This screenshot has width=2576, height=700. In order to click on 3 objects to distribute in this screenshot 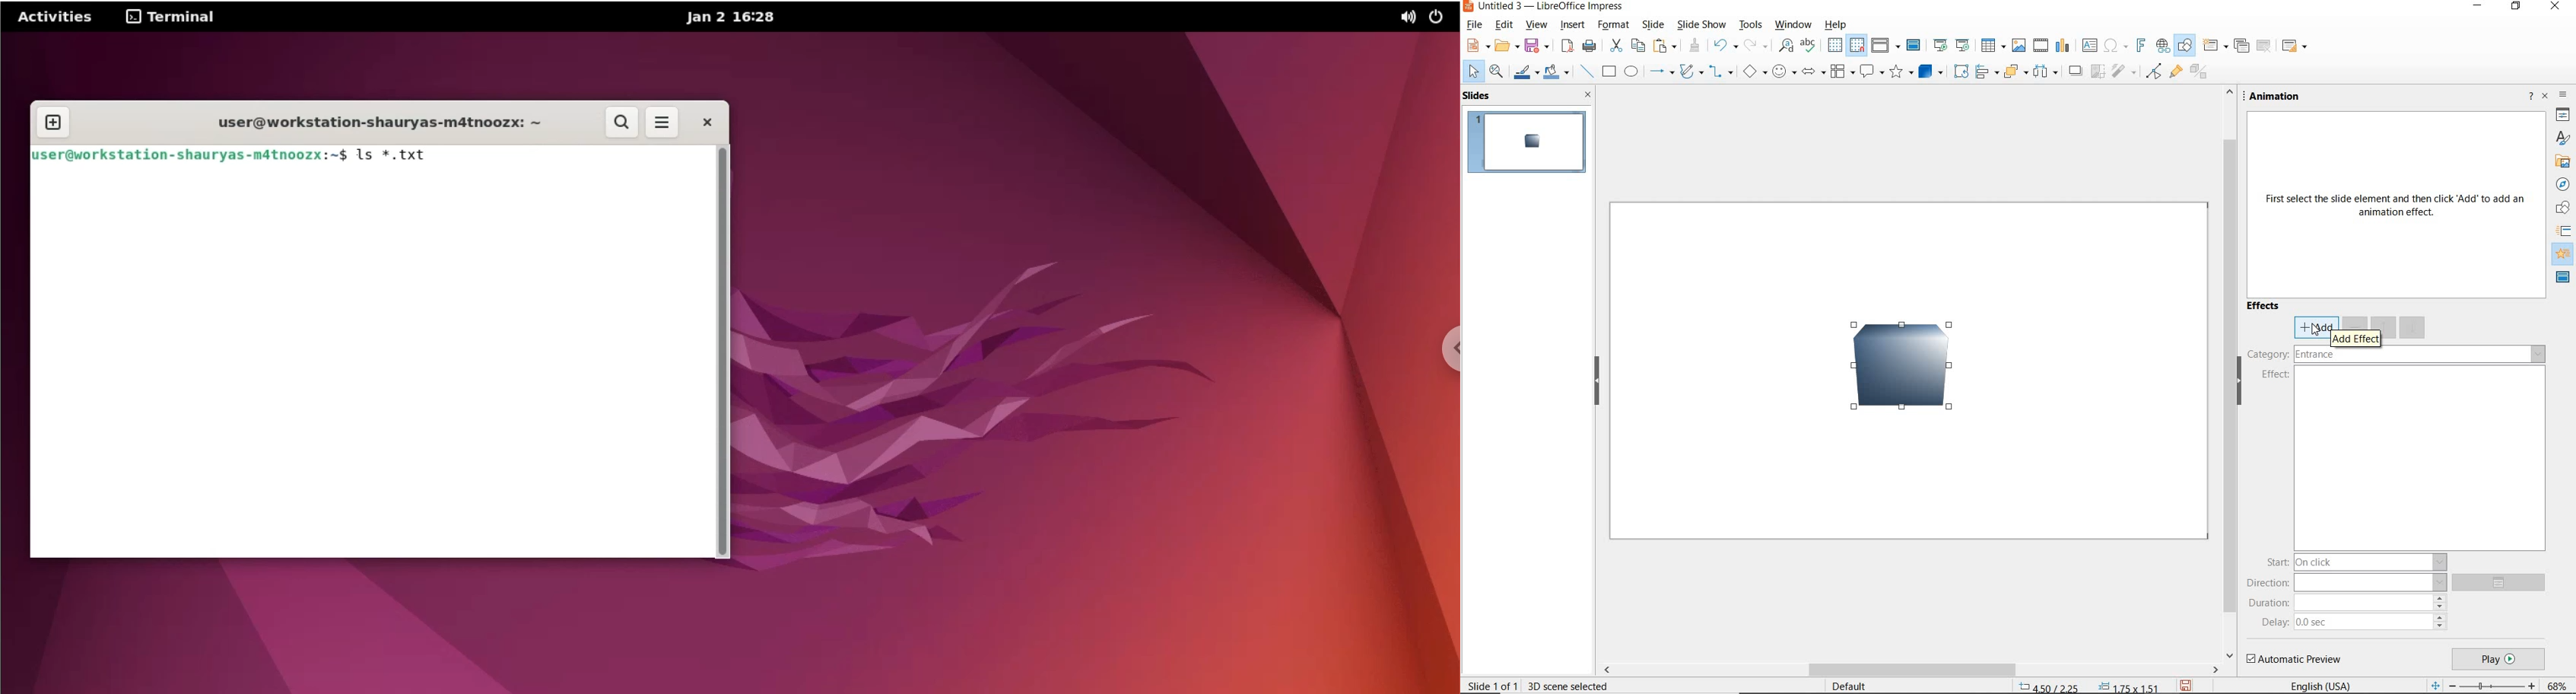, I will do `click(2047, 72)`.